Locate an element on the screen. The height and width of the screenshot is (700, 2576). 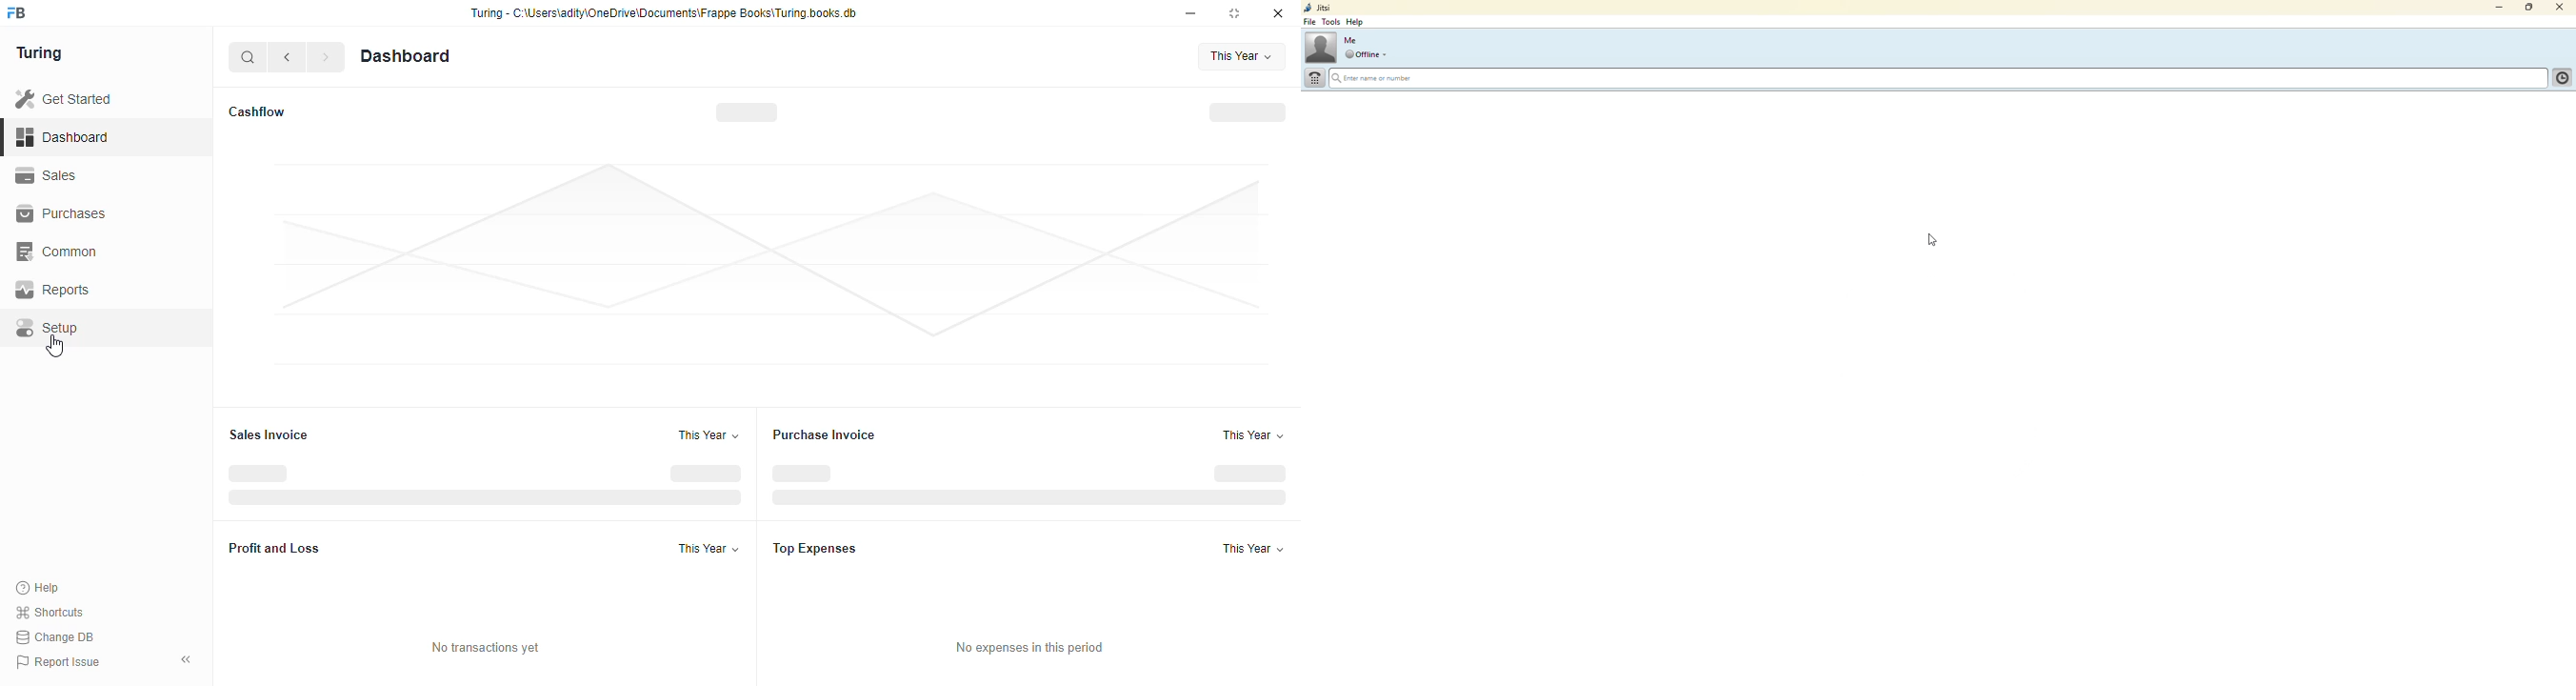
Get Started is located at coordinates (87, 97).